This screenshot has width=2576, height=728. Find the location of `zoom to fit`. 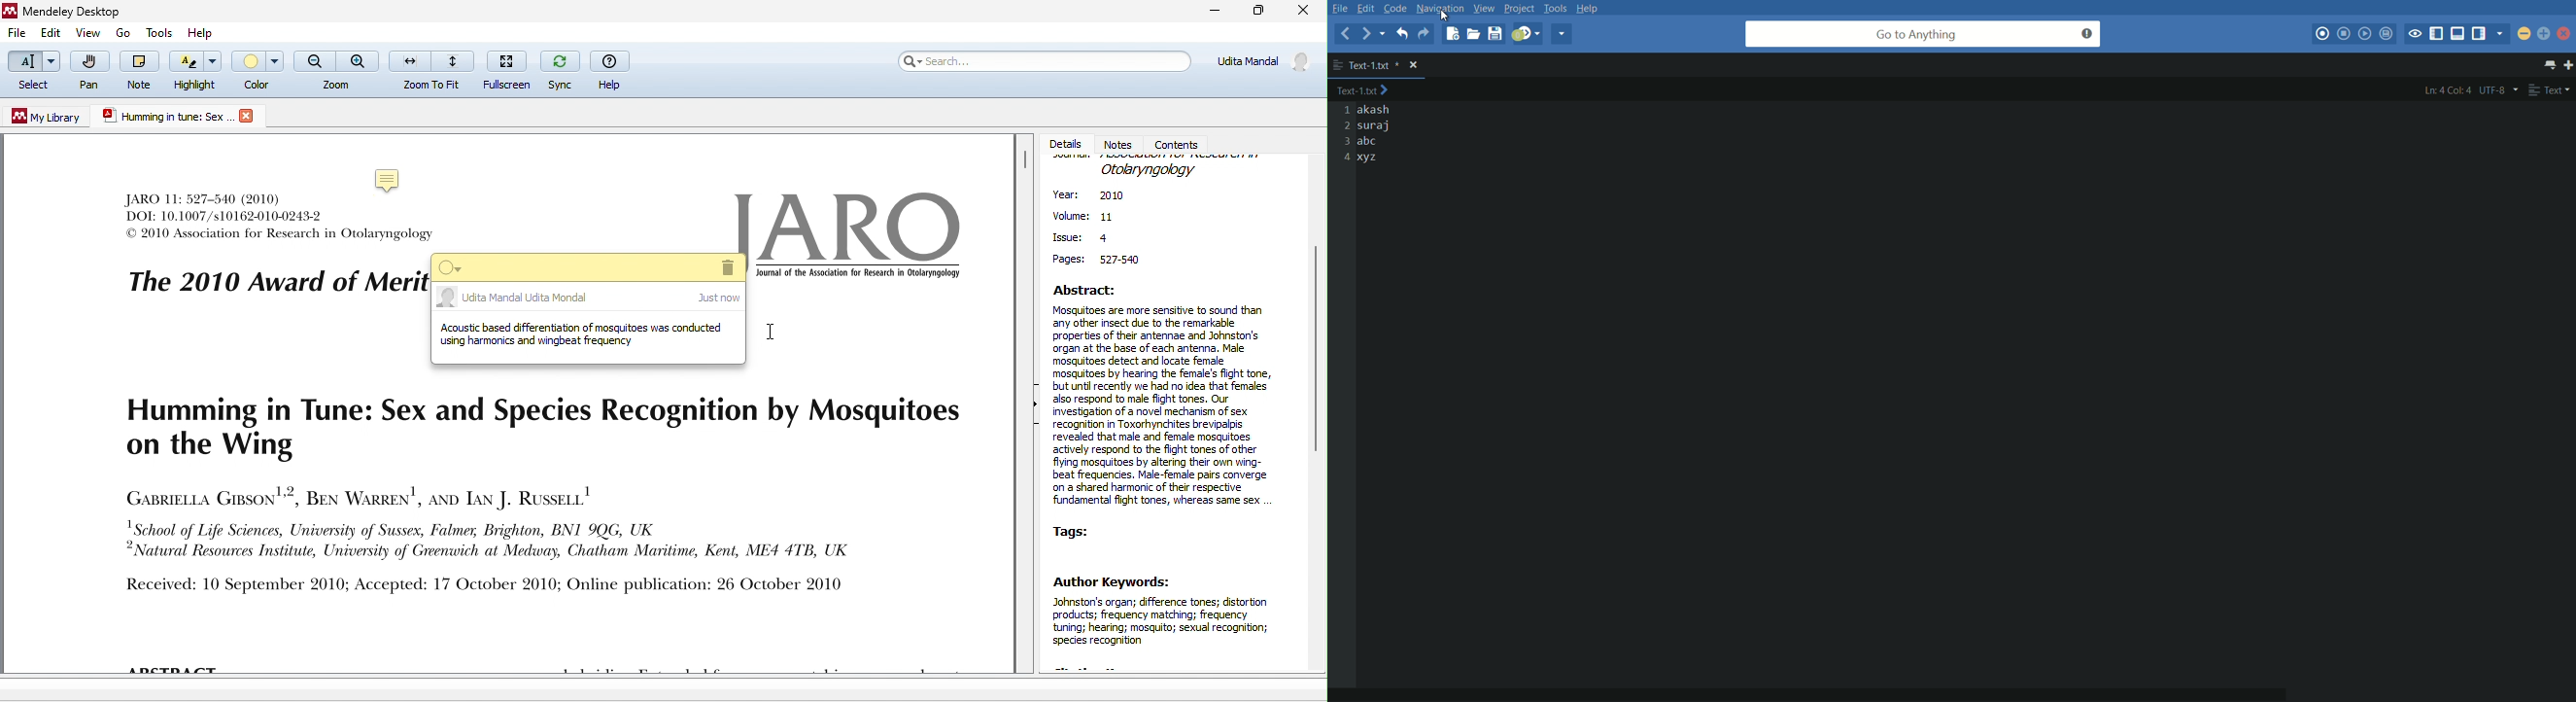

zoom to fit is located at coordinates (432, 69).